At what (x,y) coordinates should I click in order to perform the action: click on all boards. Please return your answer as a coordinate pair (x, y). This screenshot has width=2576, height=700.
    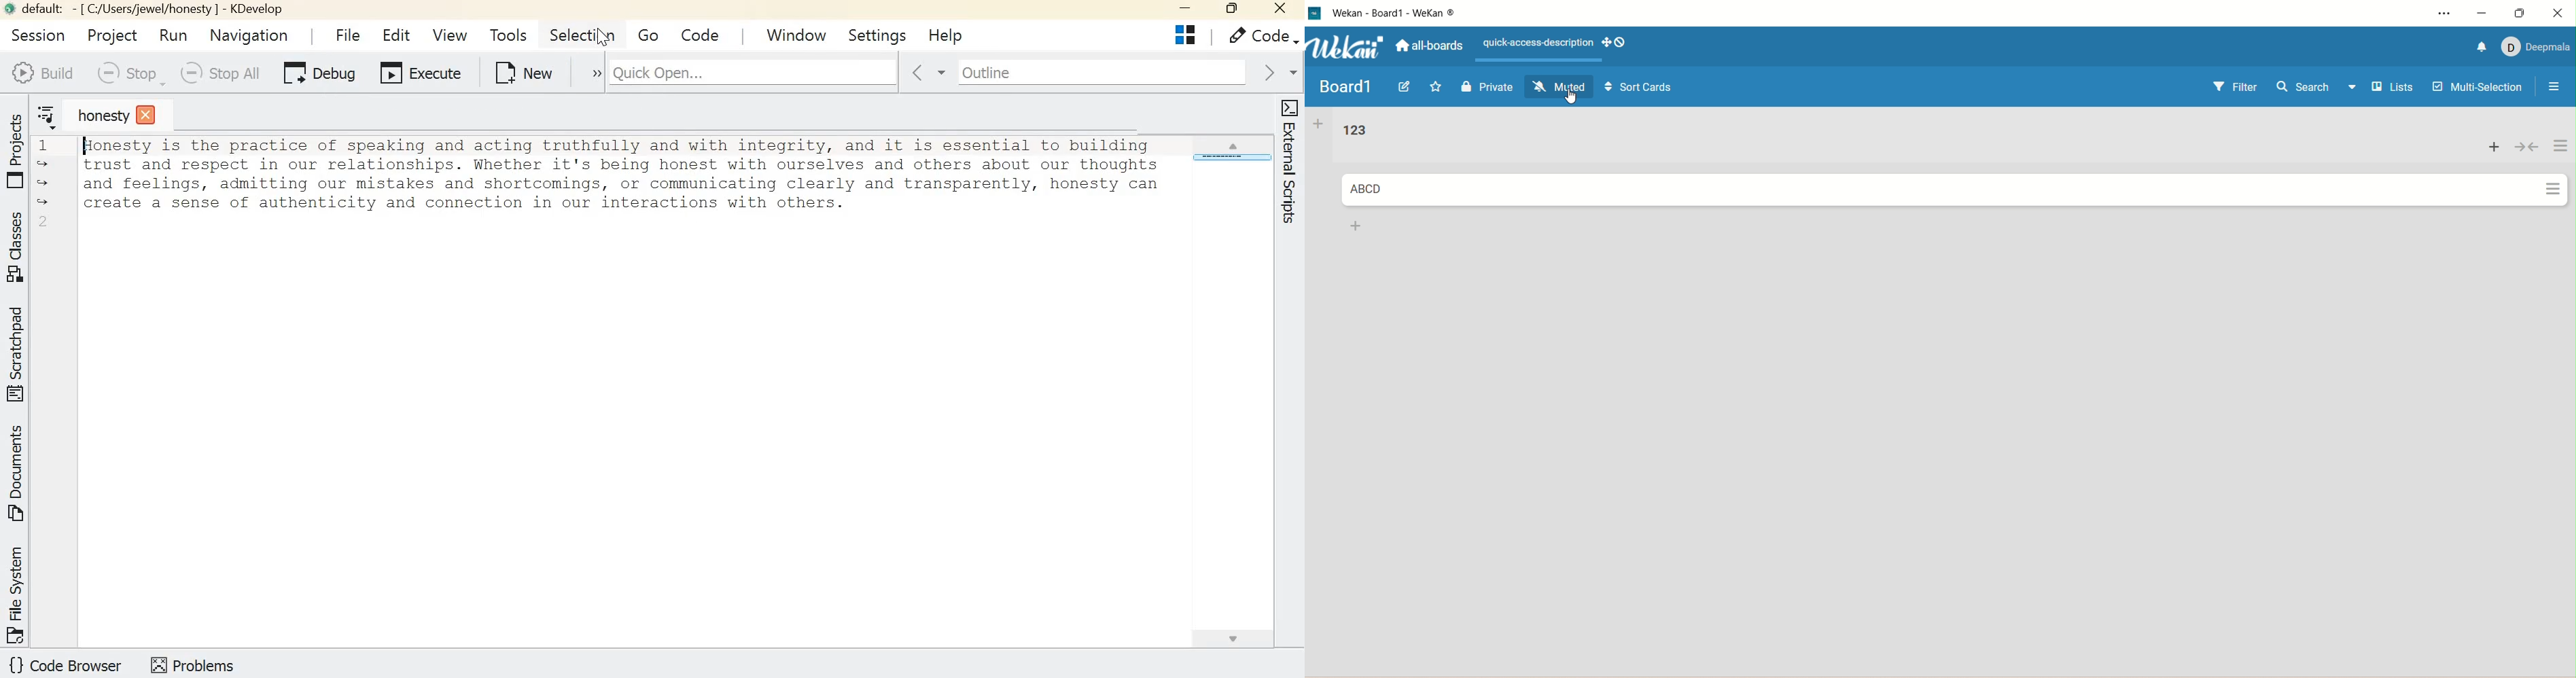
    Looking at the image, I should click on (1428, 46).